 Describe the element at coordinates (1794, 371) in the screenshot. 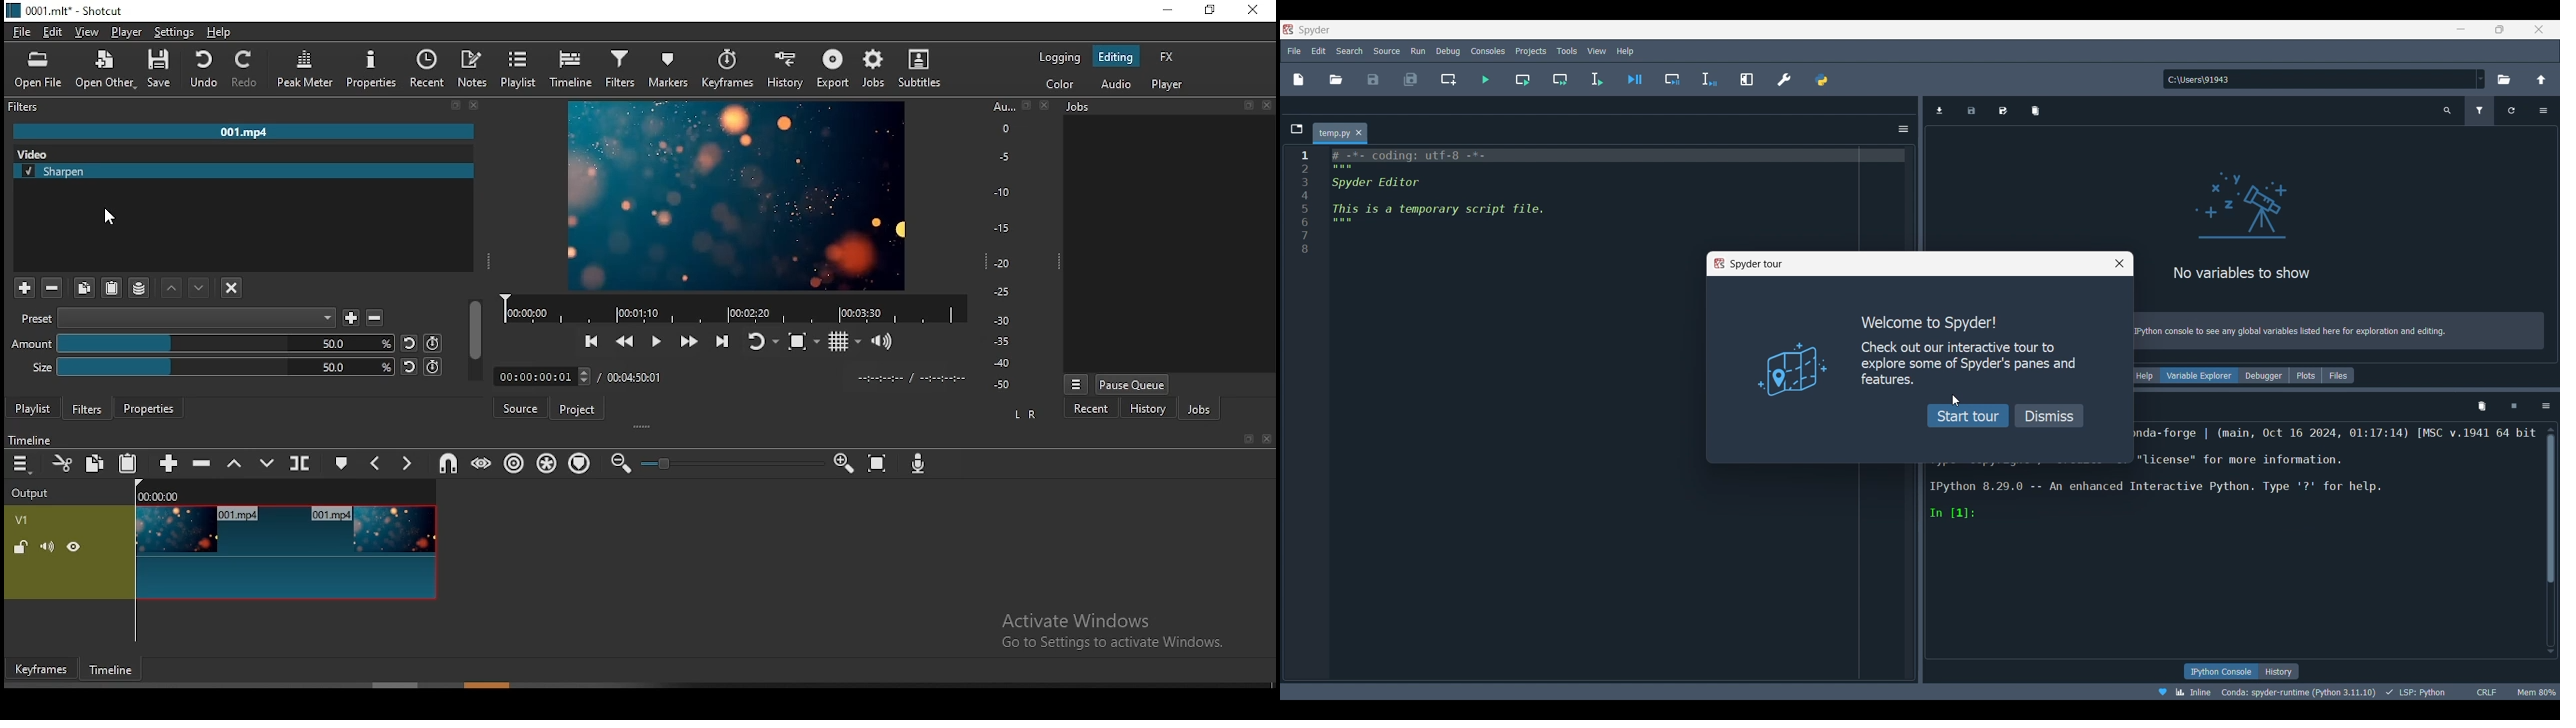

I see `image` at that location.